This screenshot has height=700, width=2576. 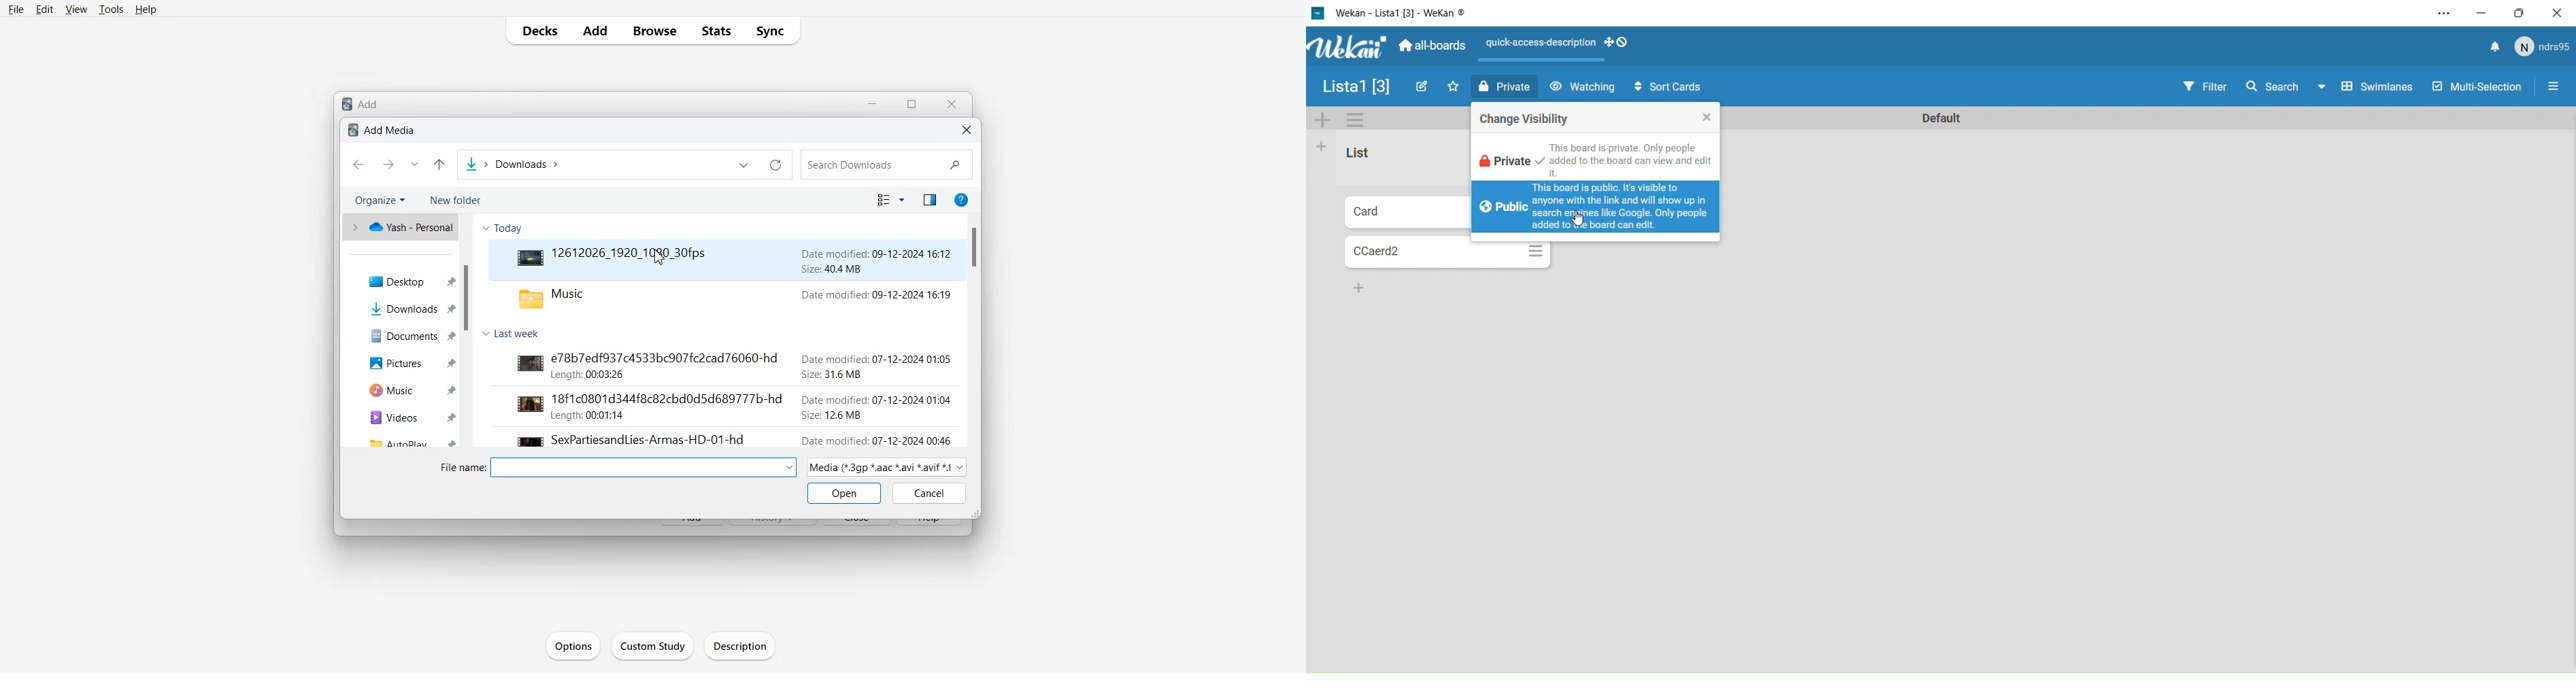 I want to click on logo, so click(x=346, y=104).